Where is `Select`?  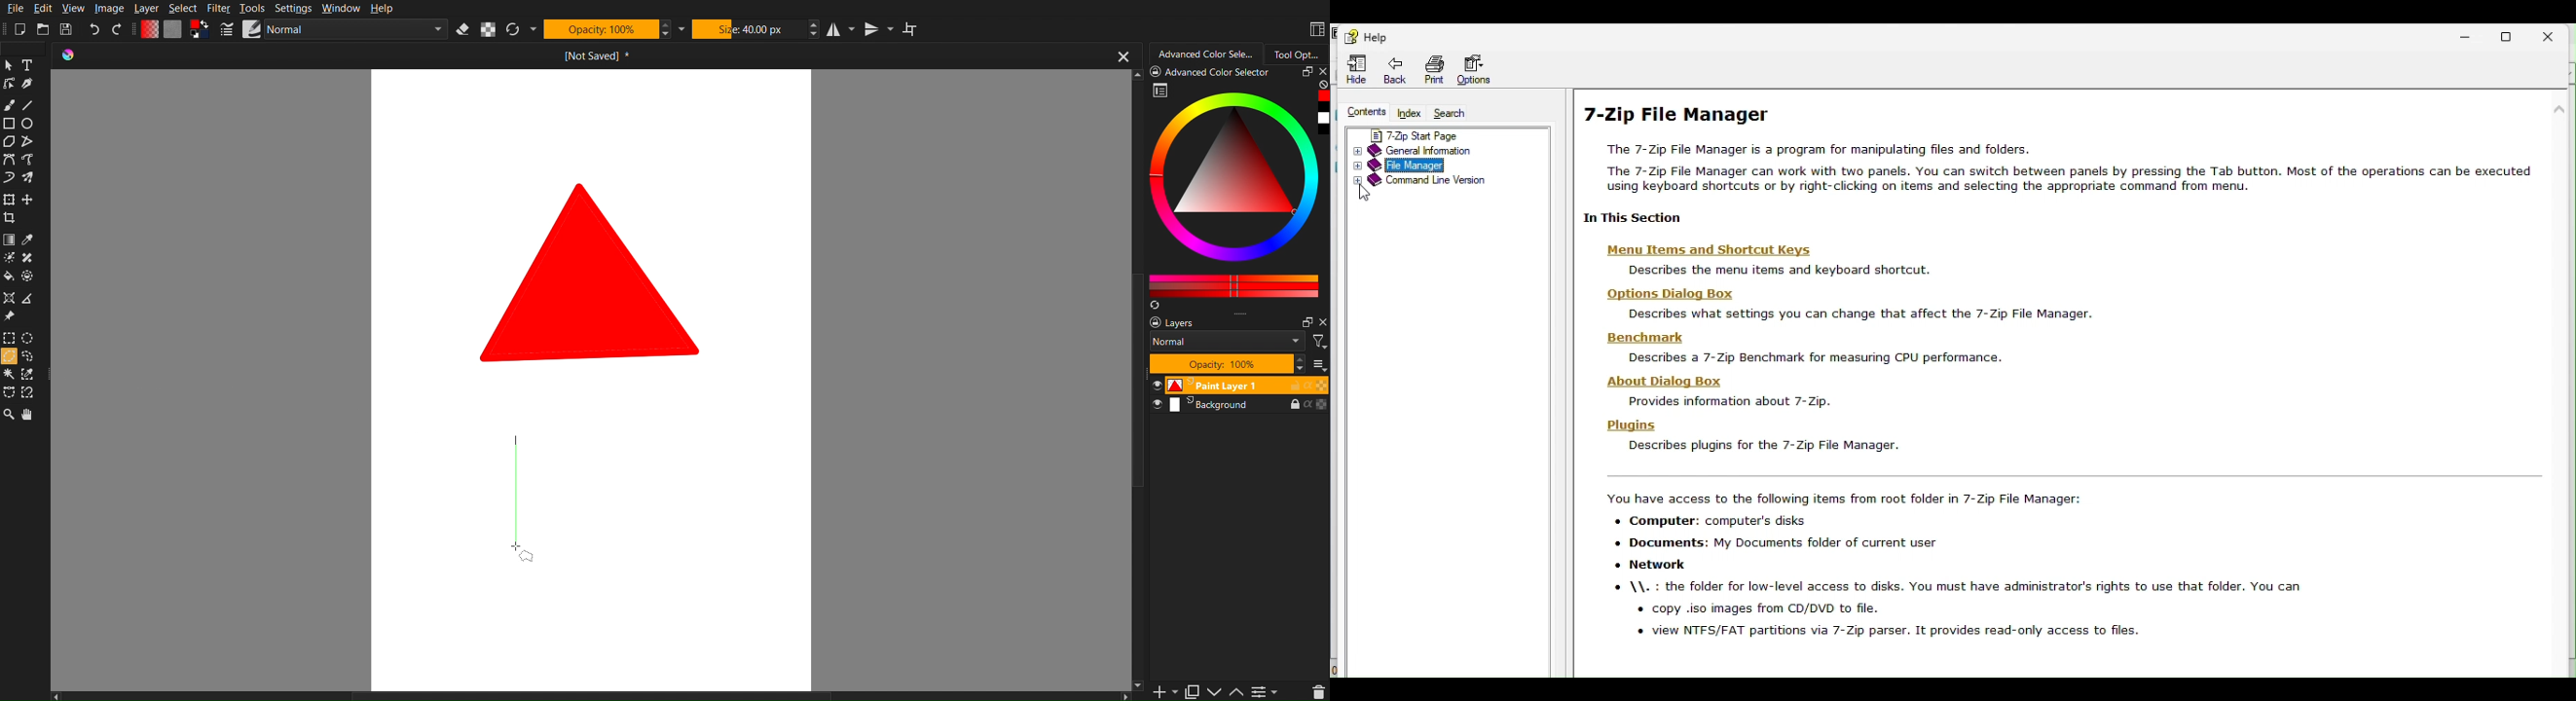 Select is located at coordinates (184, 8).